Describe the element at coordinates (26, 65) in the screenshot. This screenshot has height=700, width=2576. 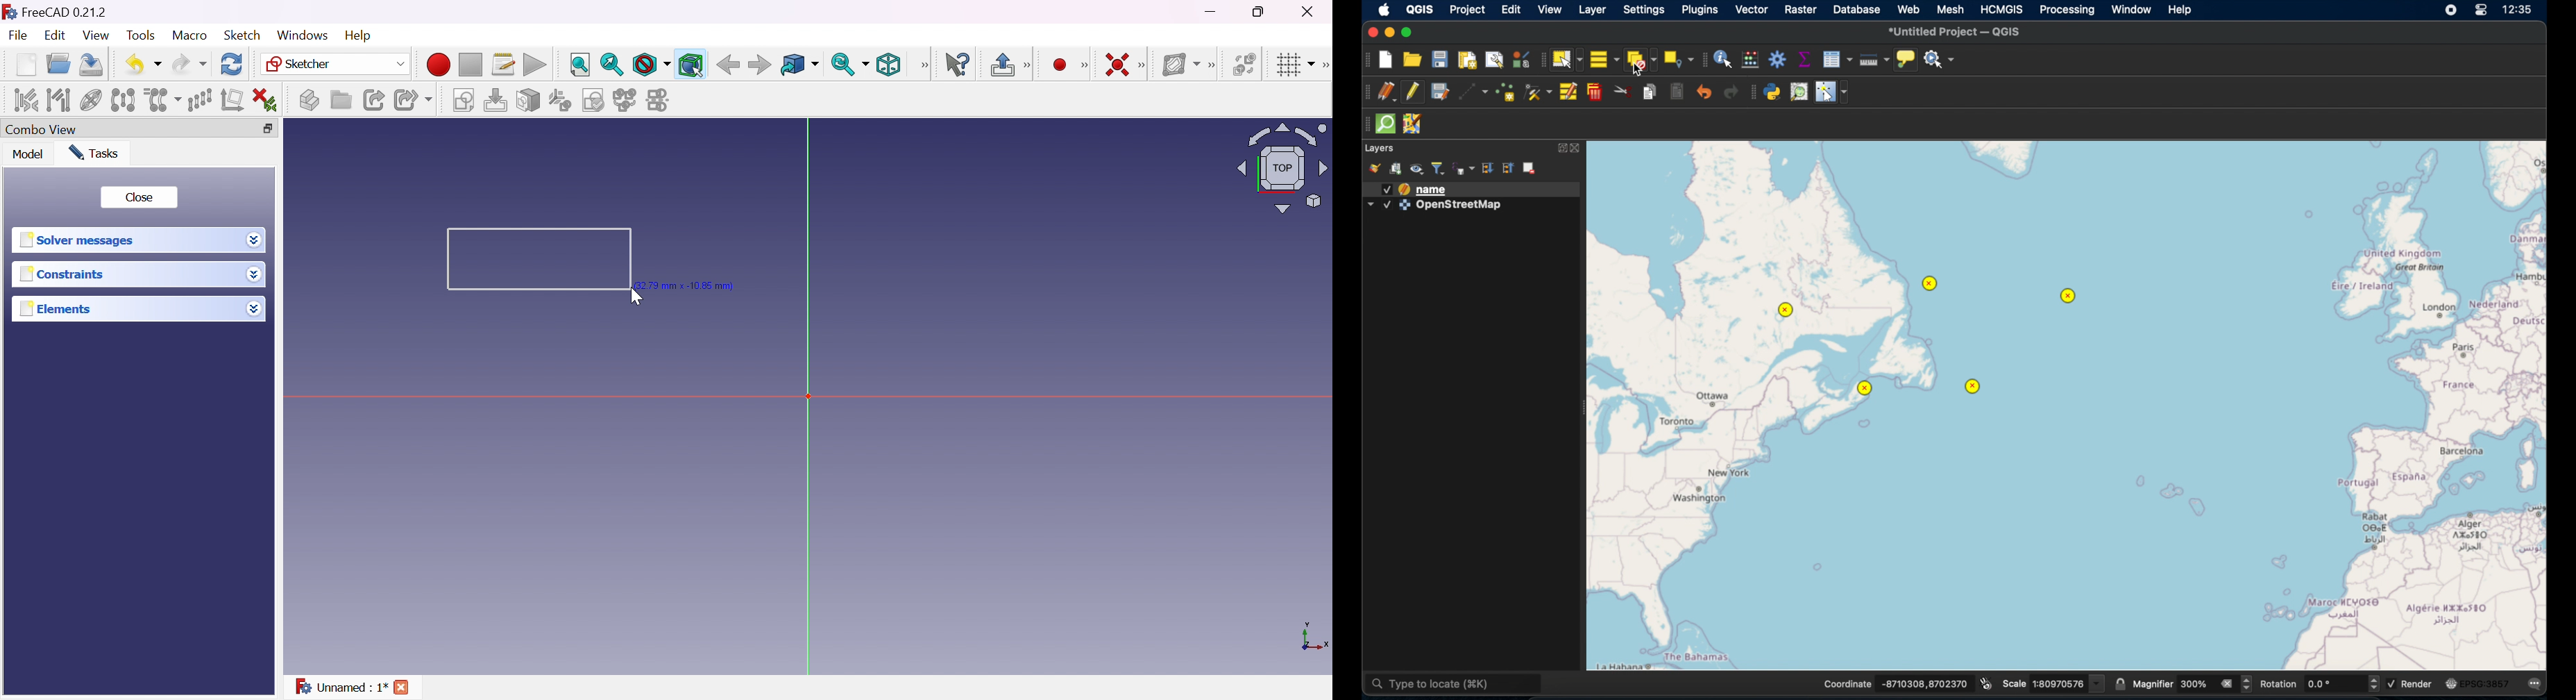
I see `New` at that location.